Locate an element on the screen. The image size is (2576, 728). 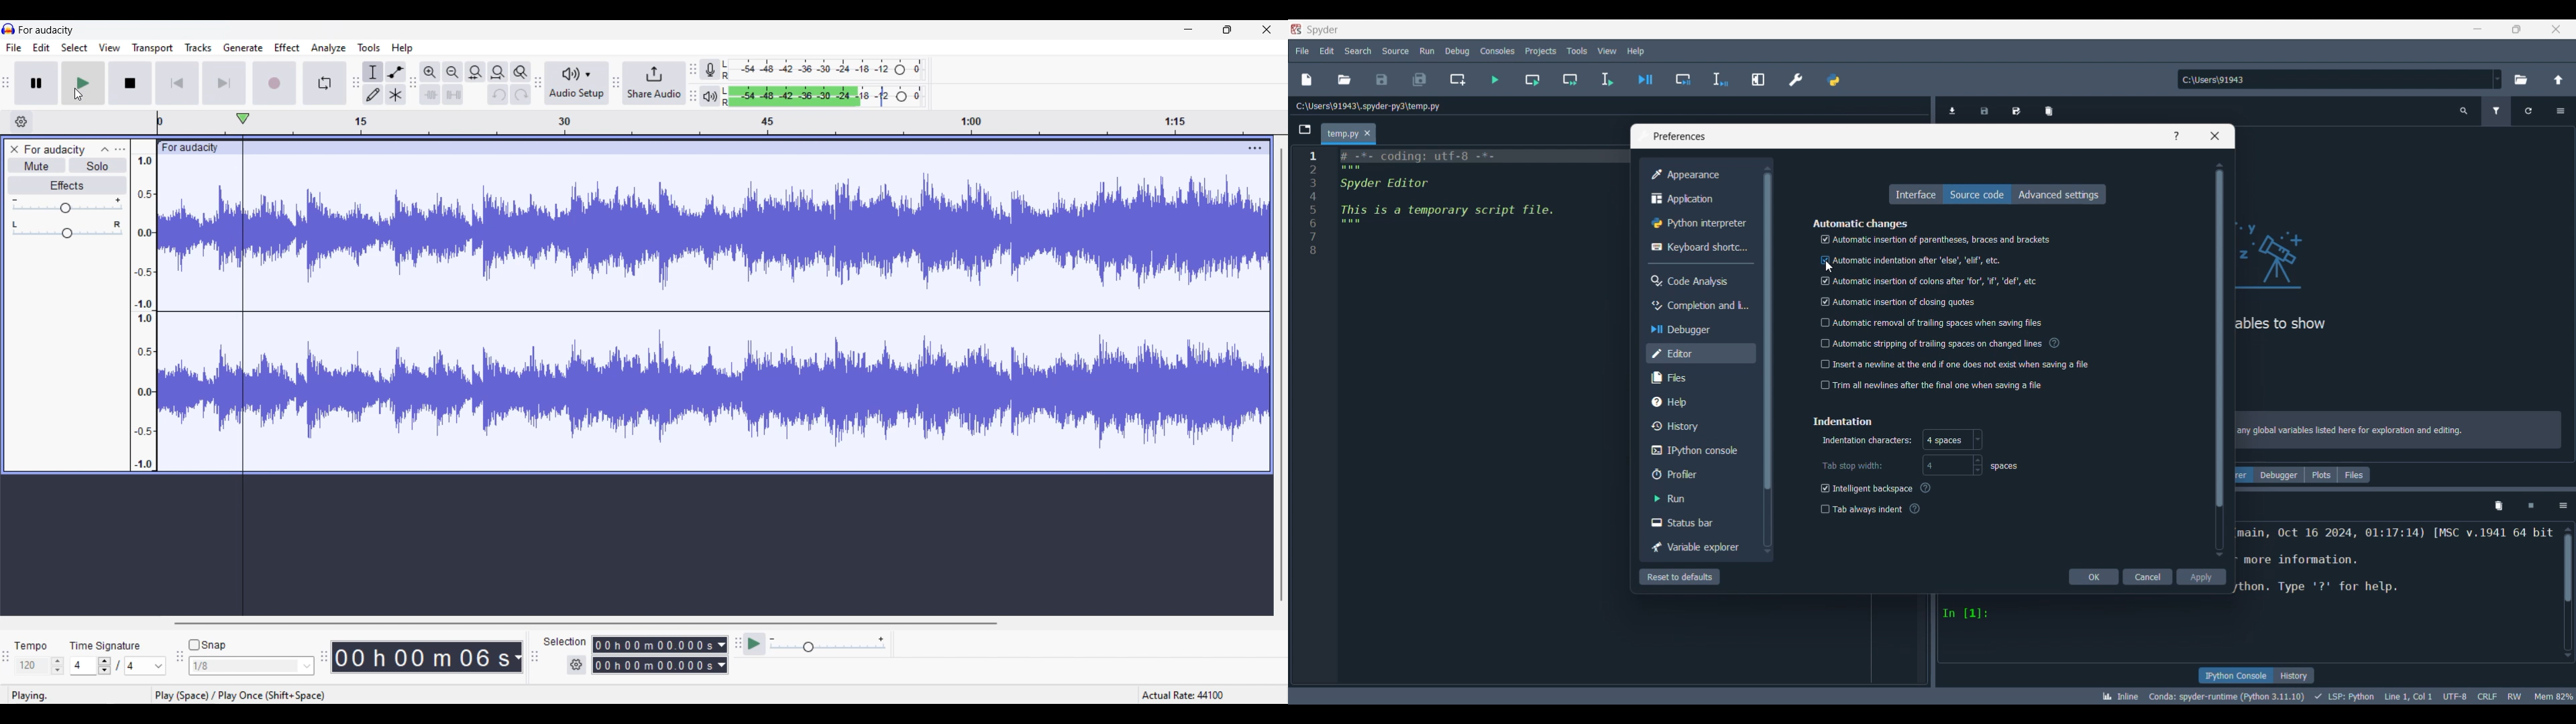
Pythonpath manager is located at coordinates (1833, 79).